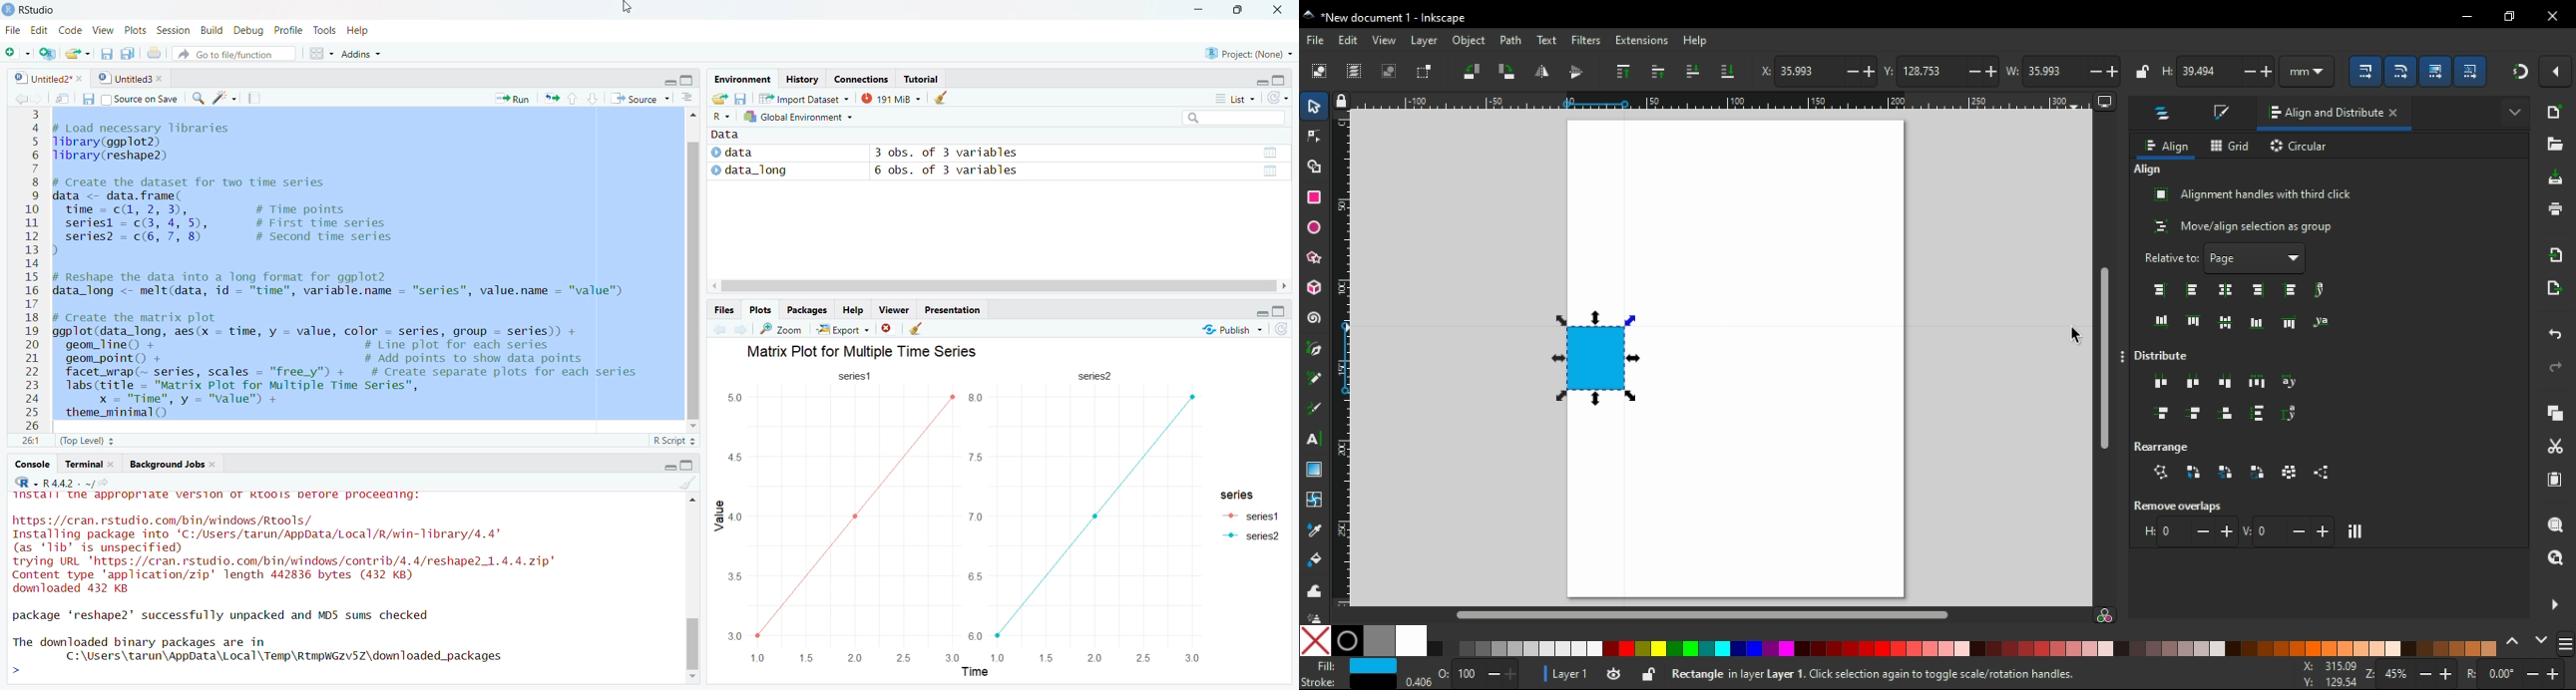  I want to click on center on vertical axis, so click(2224, 290).